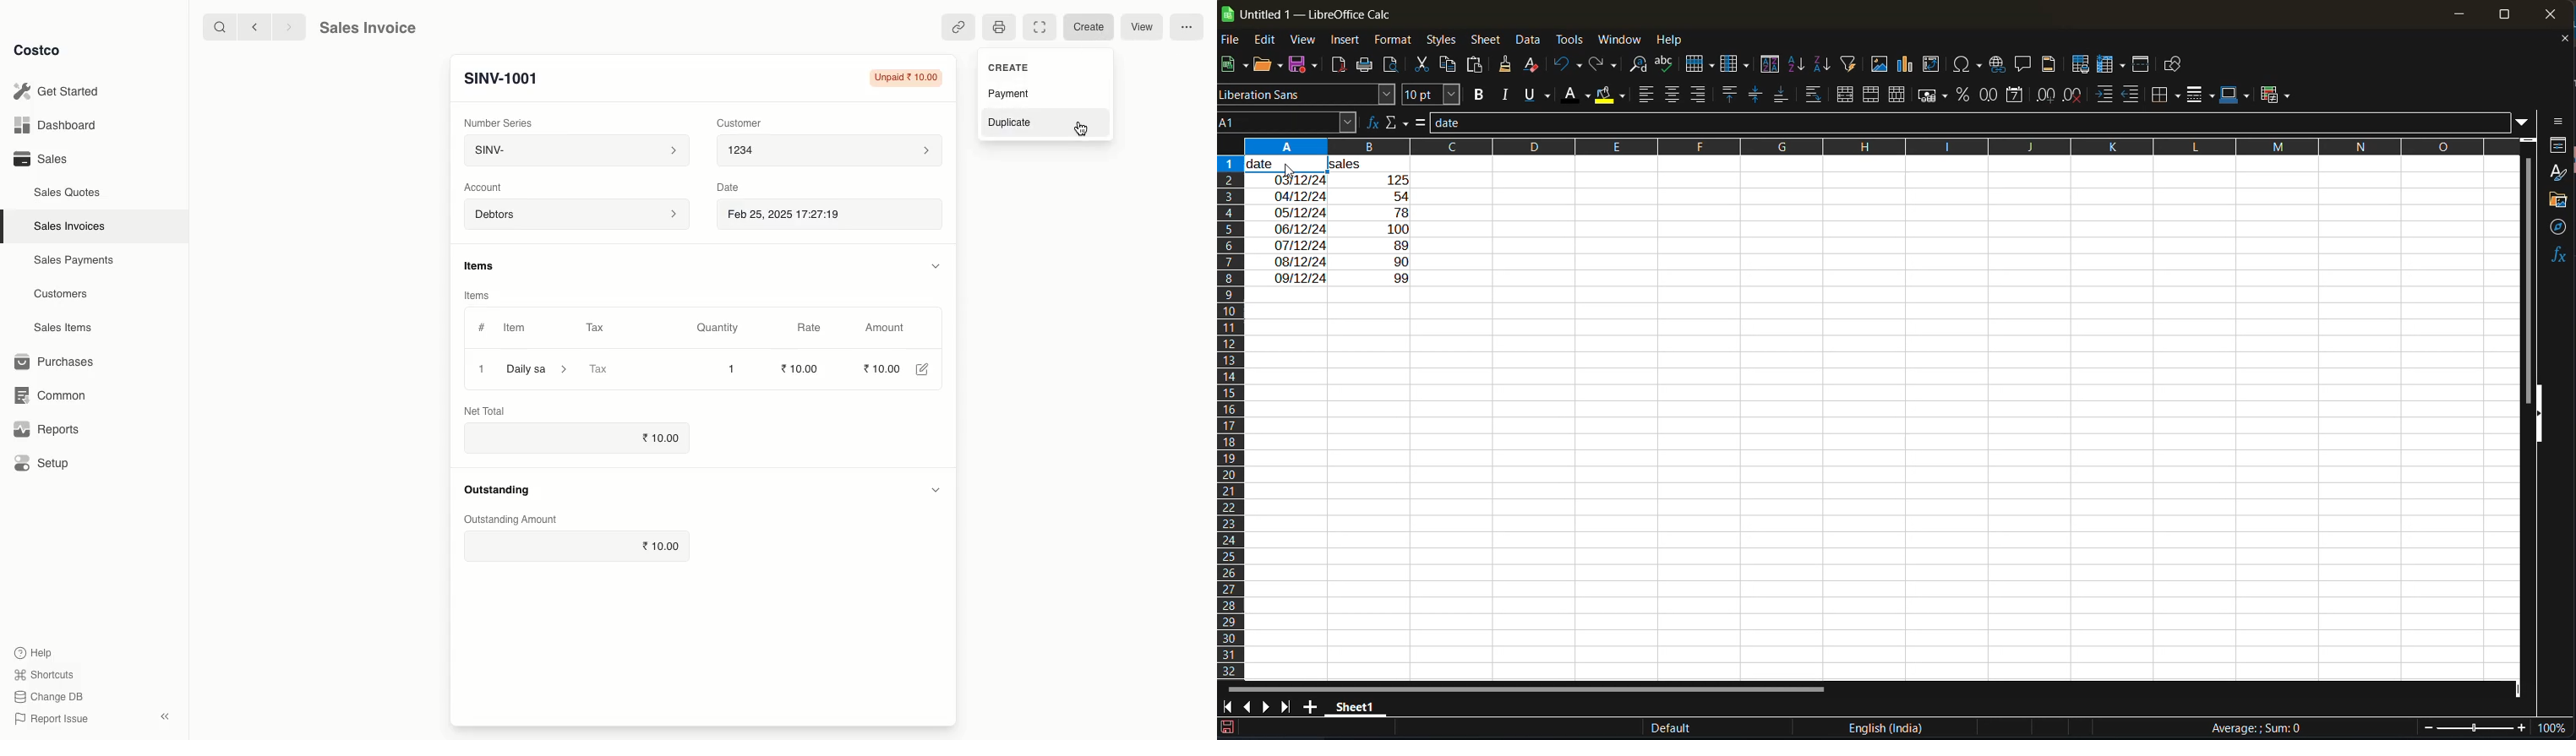 Image resolution: width=2576 pixels, height=756 pixels. Describe the element at coordinates (1356, 709) in the screenshot. I see `sheet name` at that location.